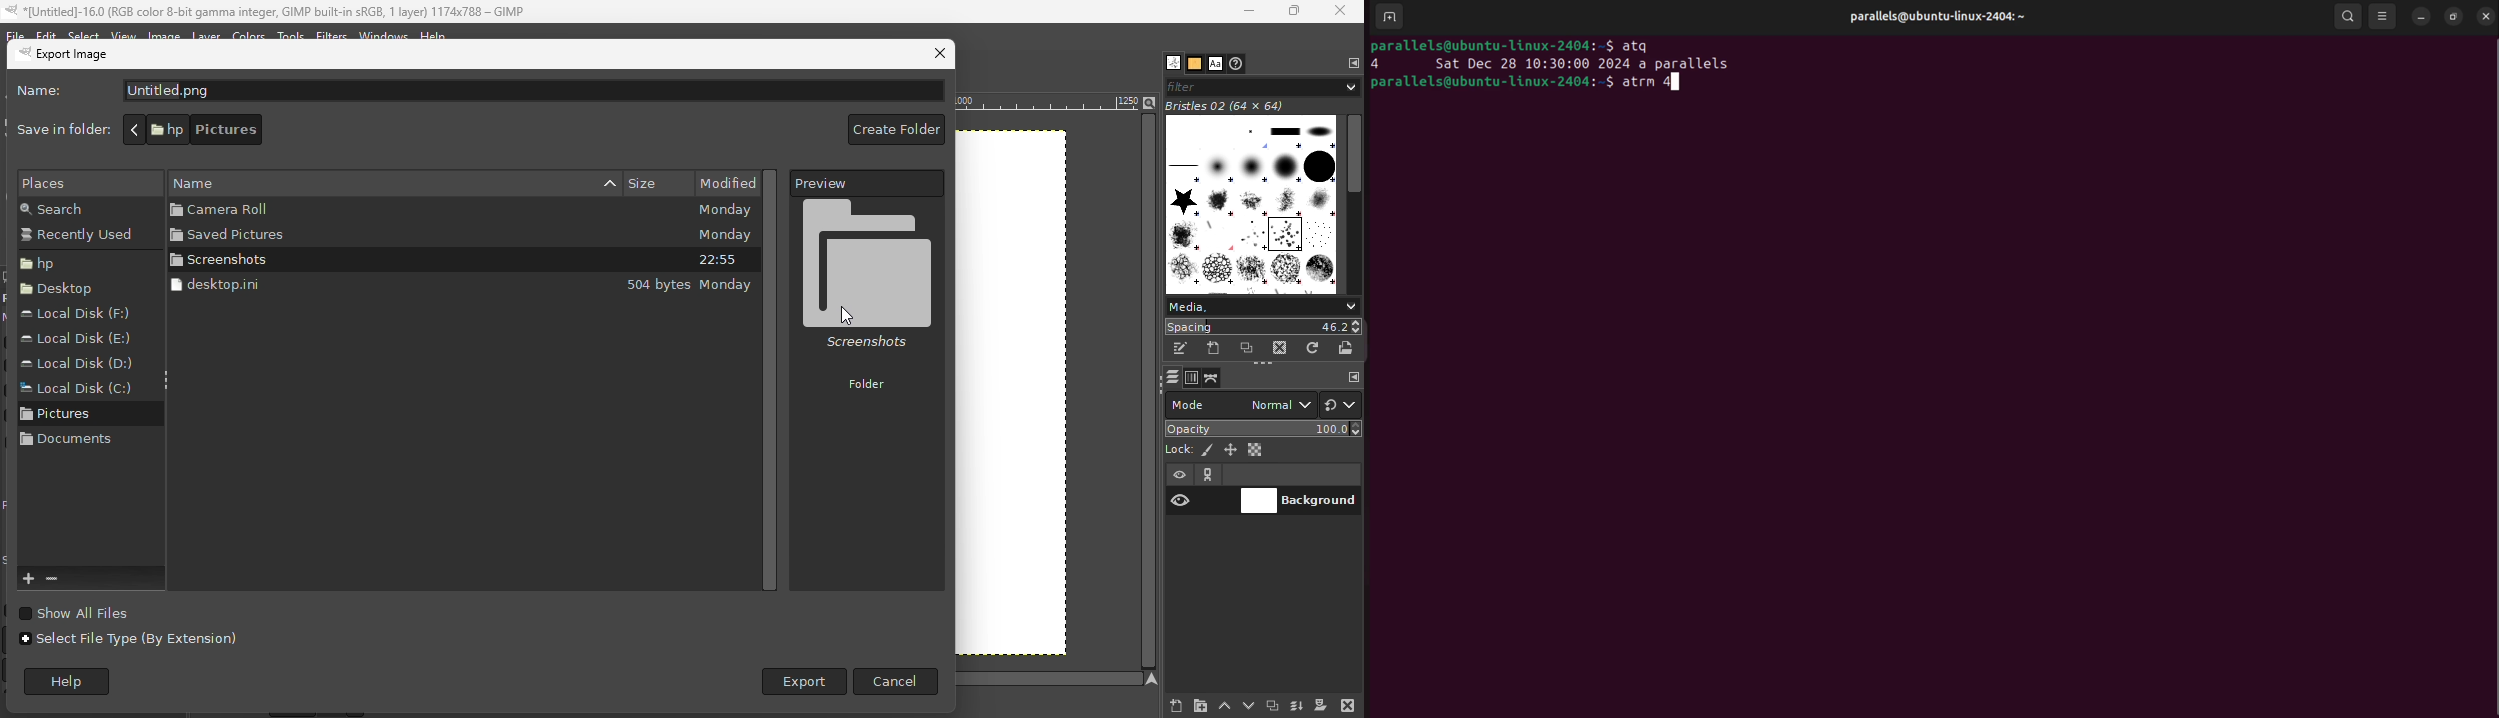  What do you see at coordinates (353, 235) in the screenshot?
I see `Saved pictures folder` at bounding box center [353, 235].